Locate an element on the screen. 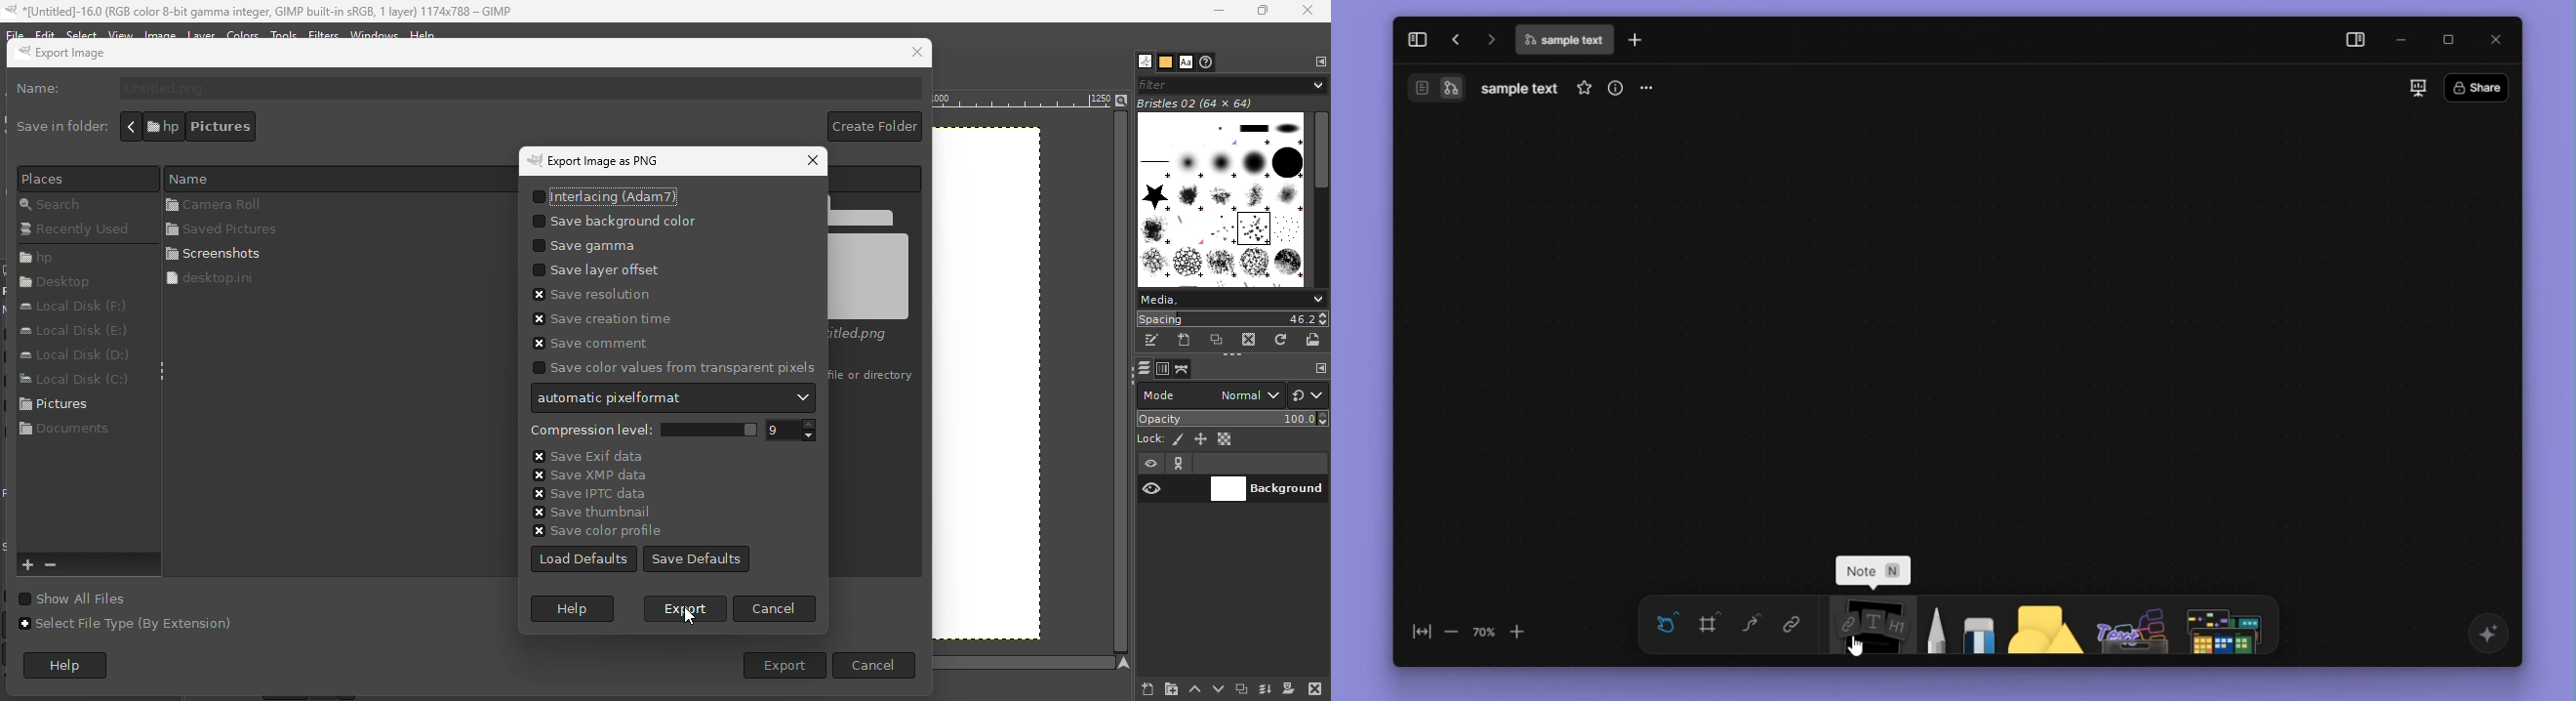  visibility is located at coordinates (1151, 489).